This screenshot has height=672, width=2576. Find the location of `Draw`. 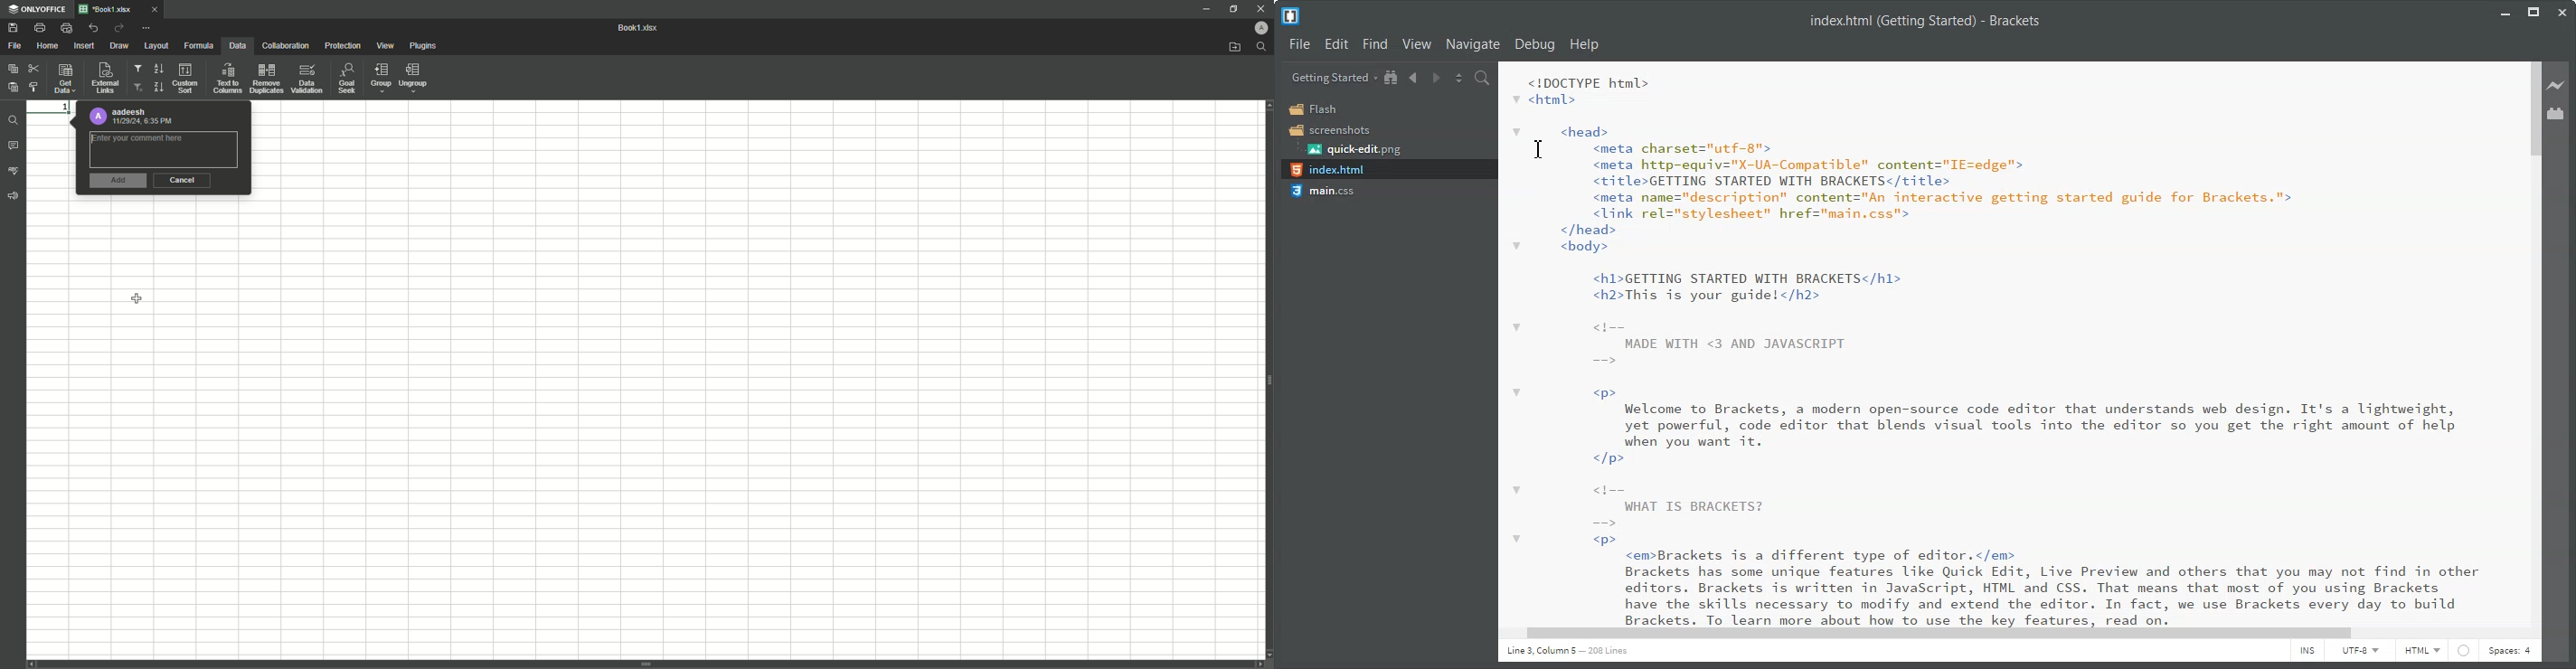

Draw is located at coordinates (120, 46).